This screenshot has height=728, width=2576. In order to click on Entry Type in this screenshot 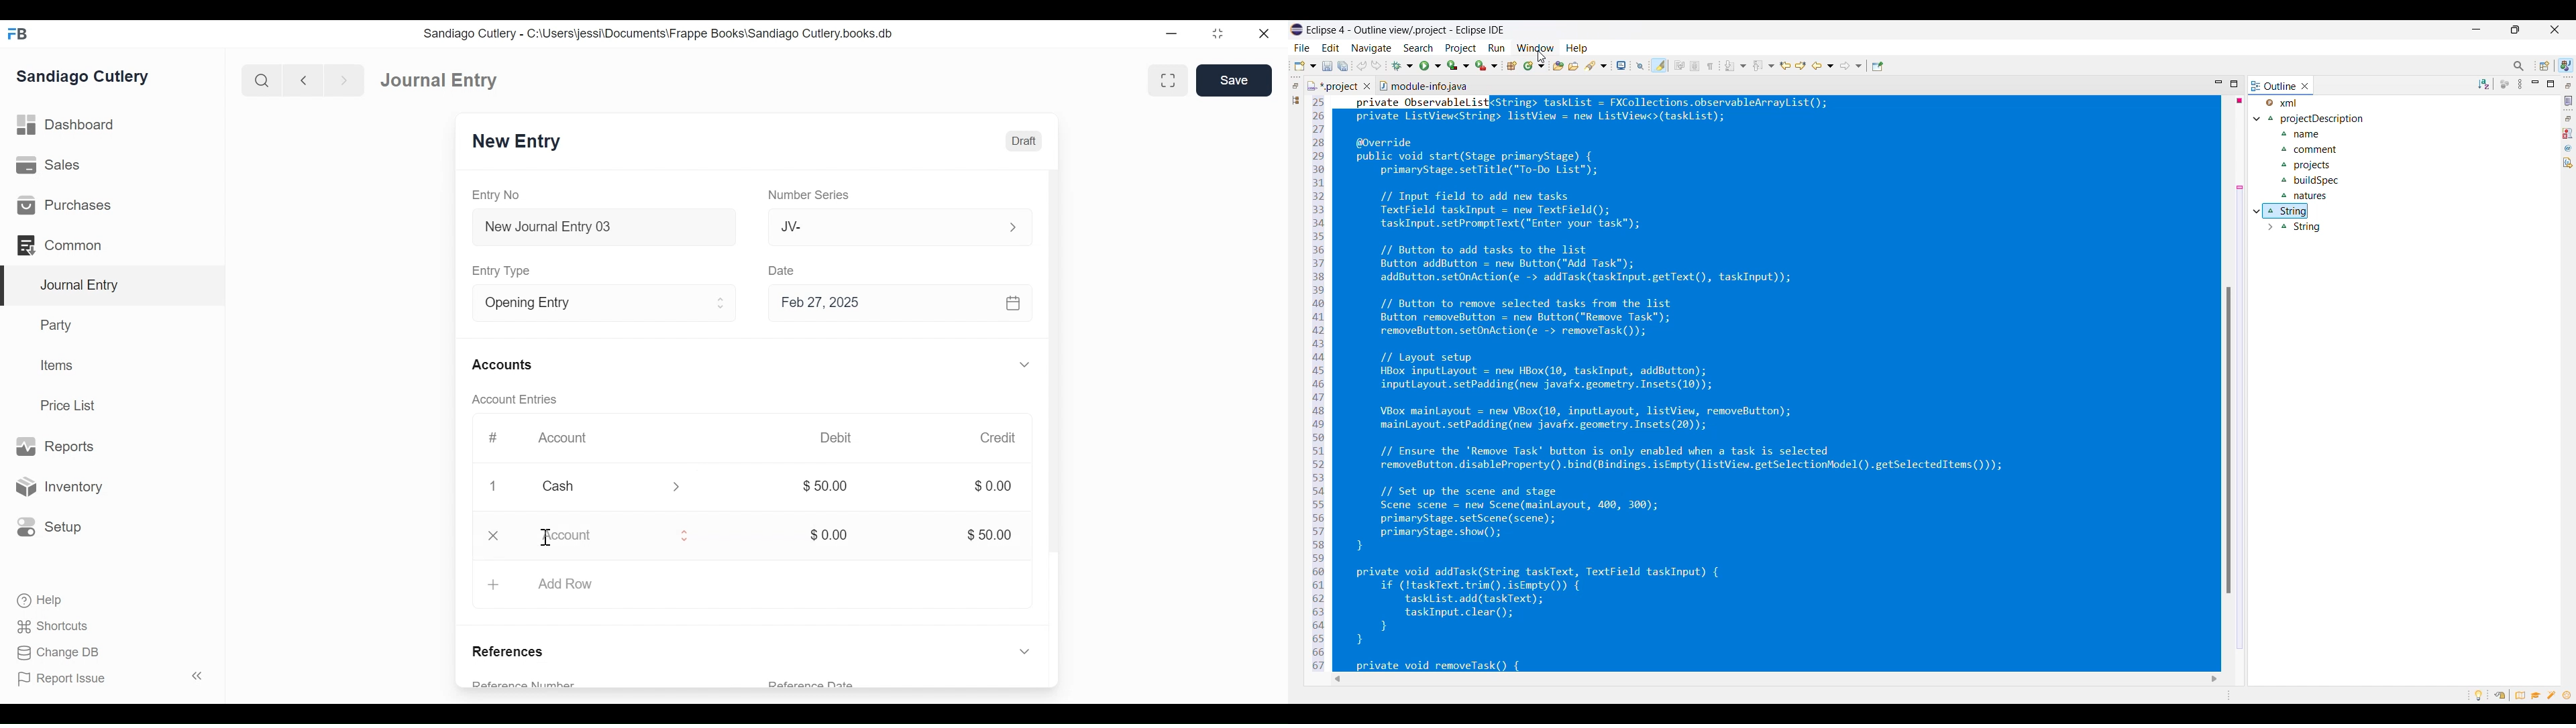, I will do `click(586, 303)`.